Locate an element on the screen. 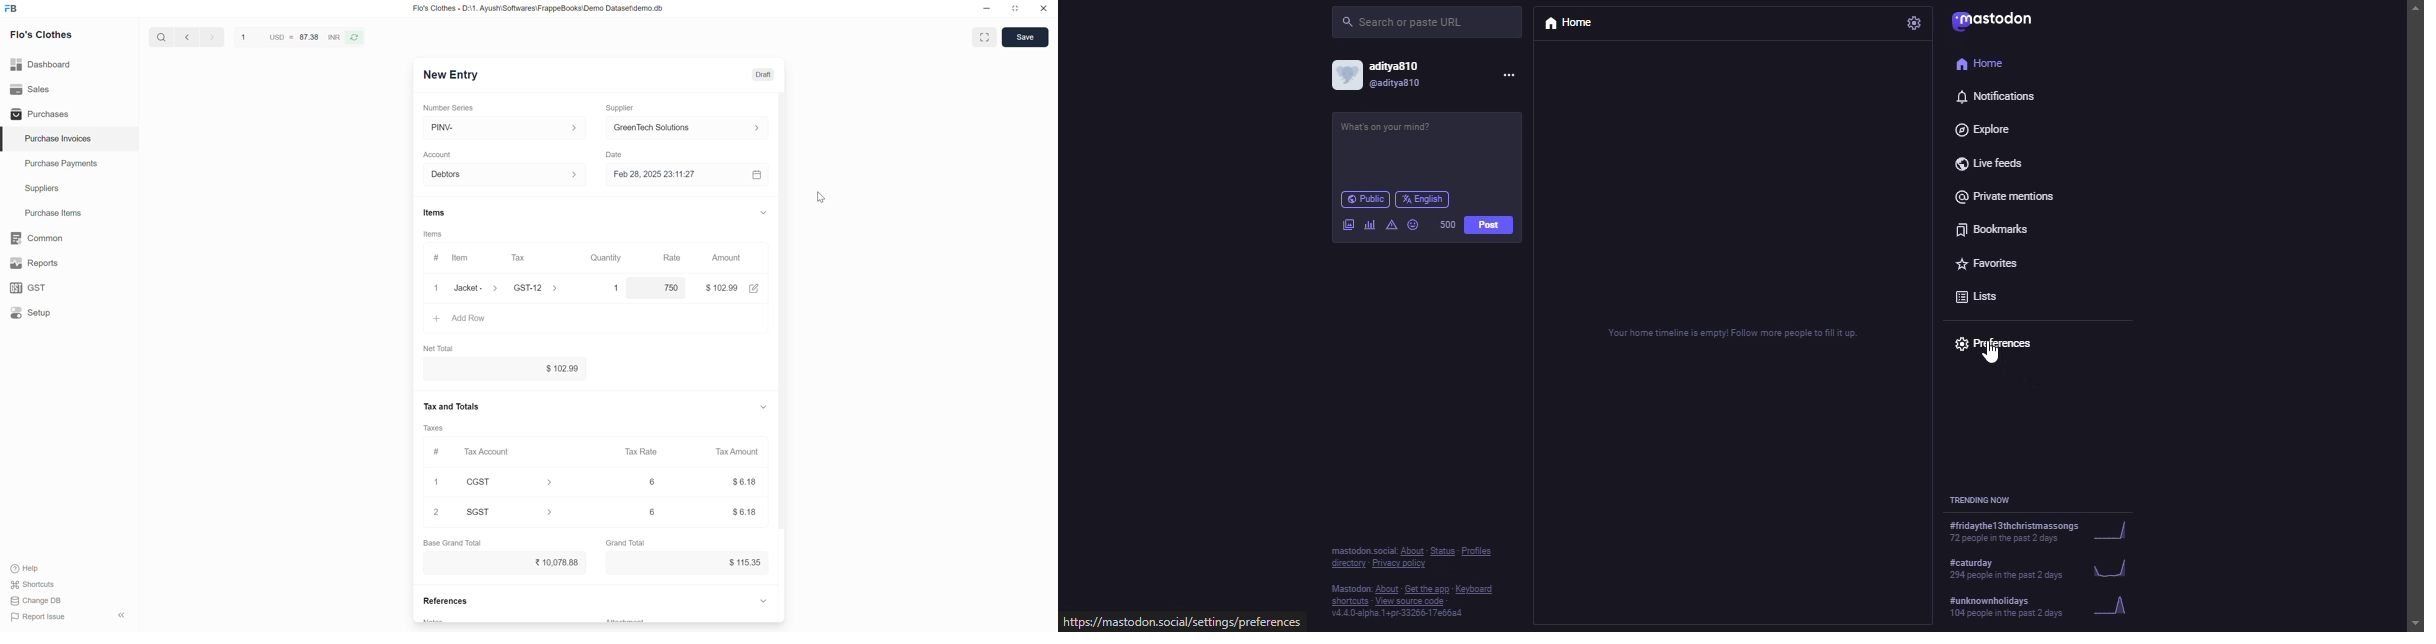 This screenshot has width=2436, height=644. home timeline is located at coordinates (1735, 332).